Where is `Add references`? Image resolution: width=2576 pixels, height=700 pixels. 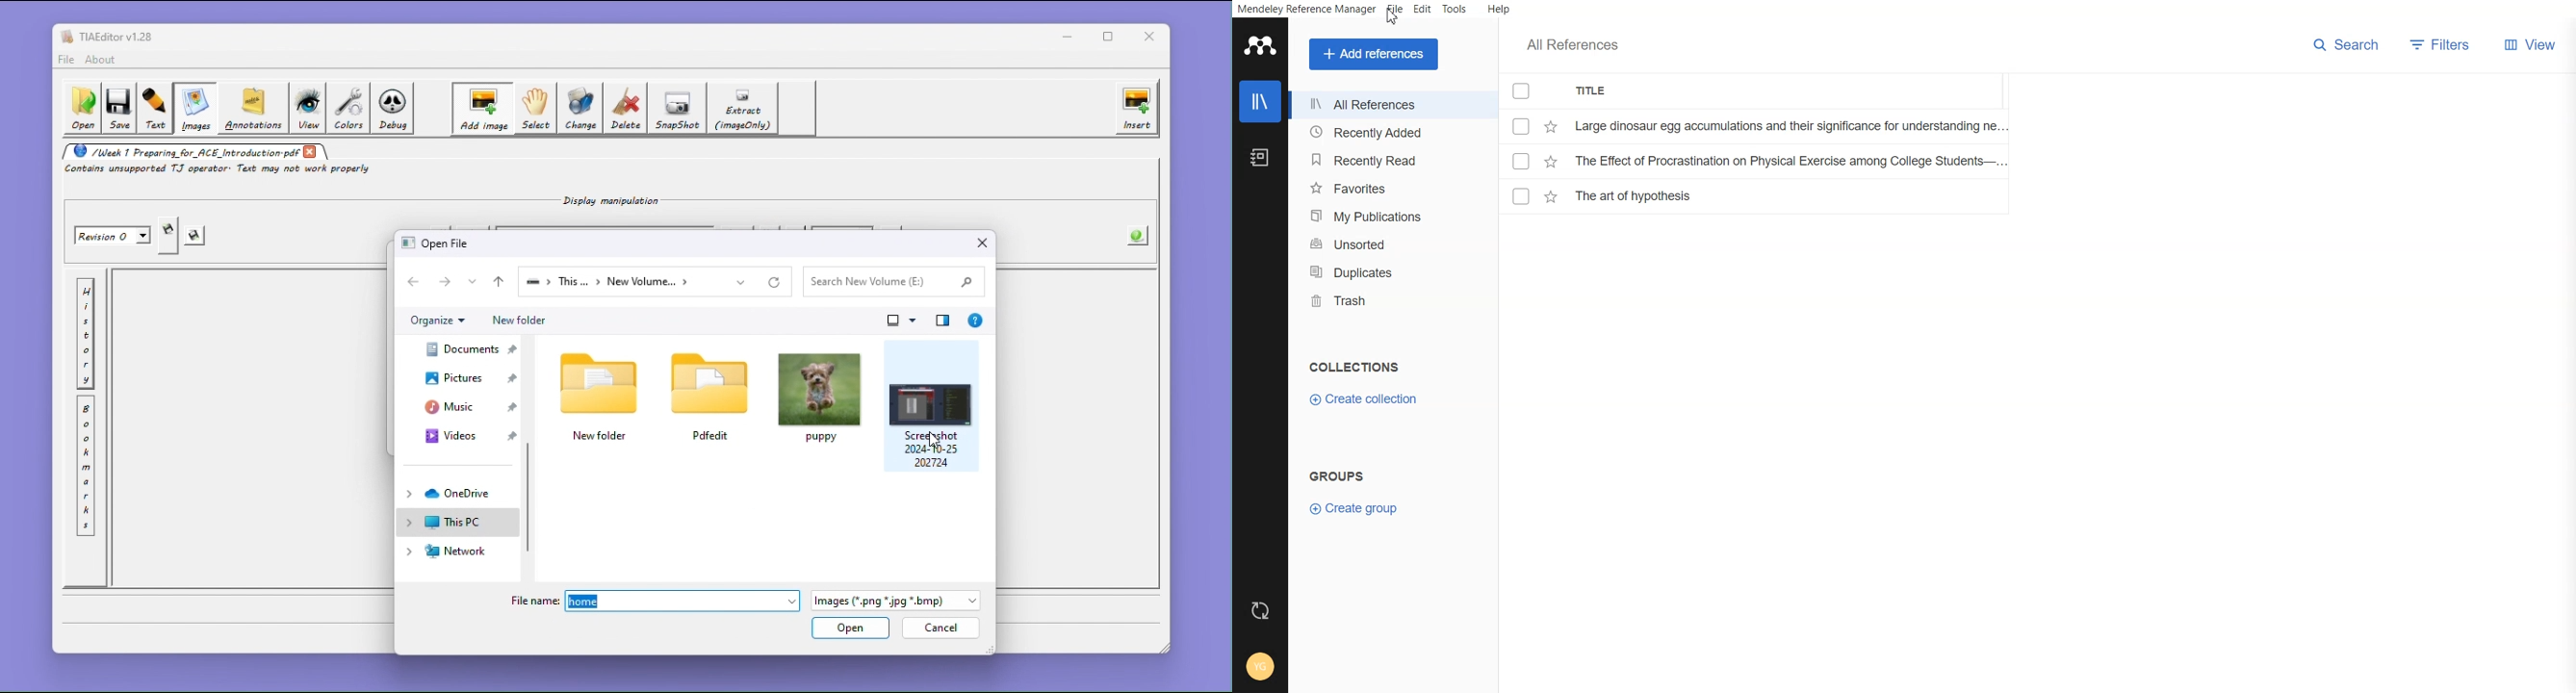
Add references is located at coordinates (1374, 54).